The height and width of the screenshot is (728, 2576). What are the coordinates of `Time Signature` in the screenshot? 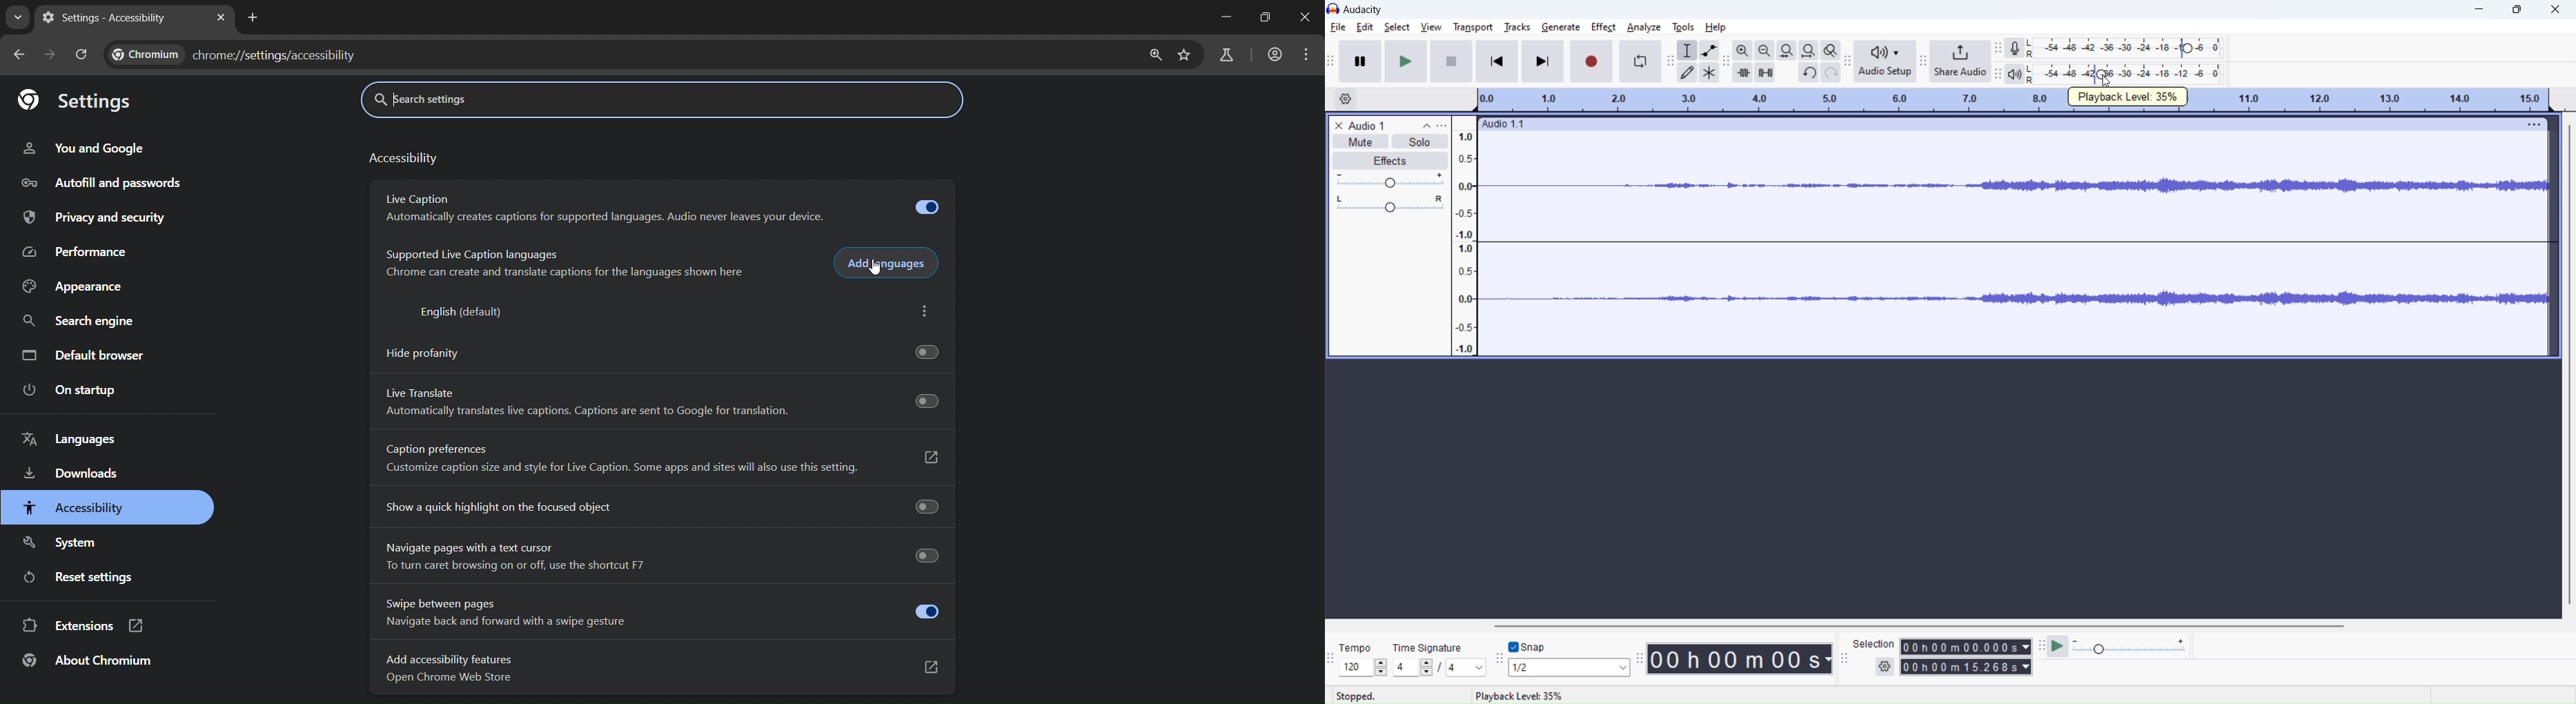 It's located at (1429, 646).